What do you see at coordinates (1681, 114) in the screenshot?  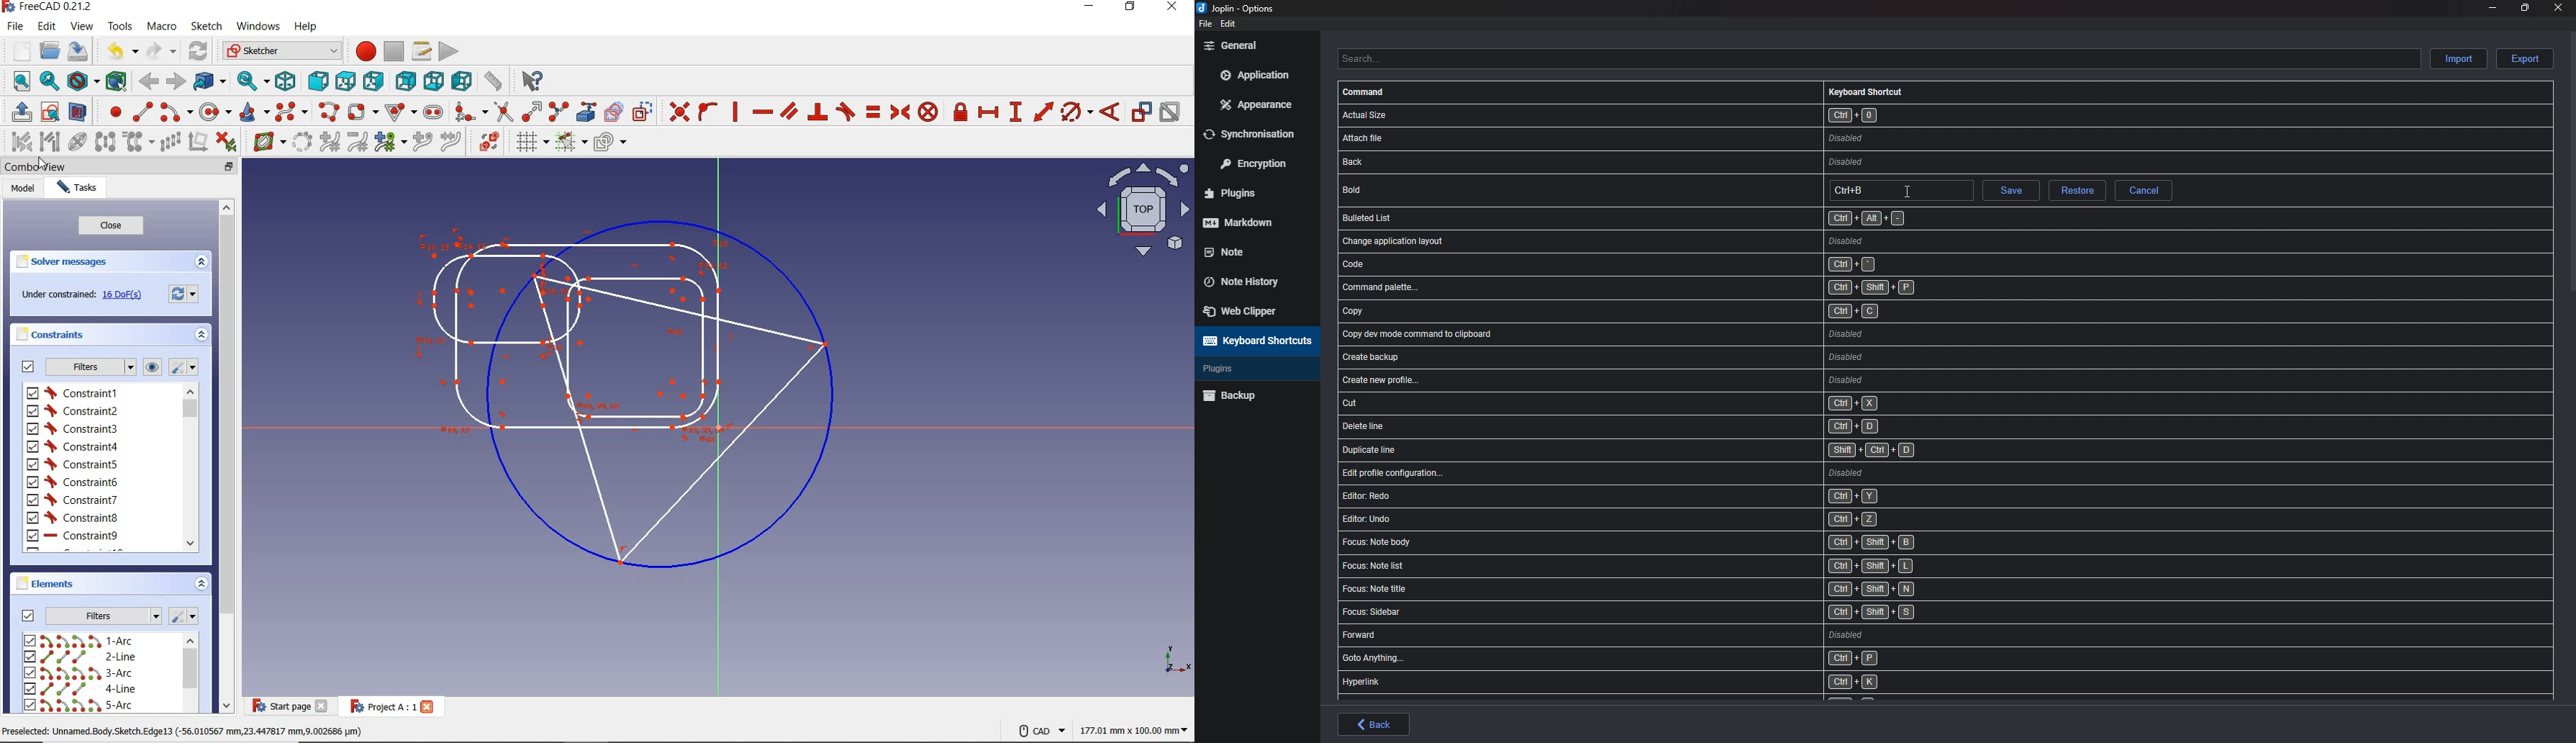 I see `shortcut` at bounding box center [1681, 114].